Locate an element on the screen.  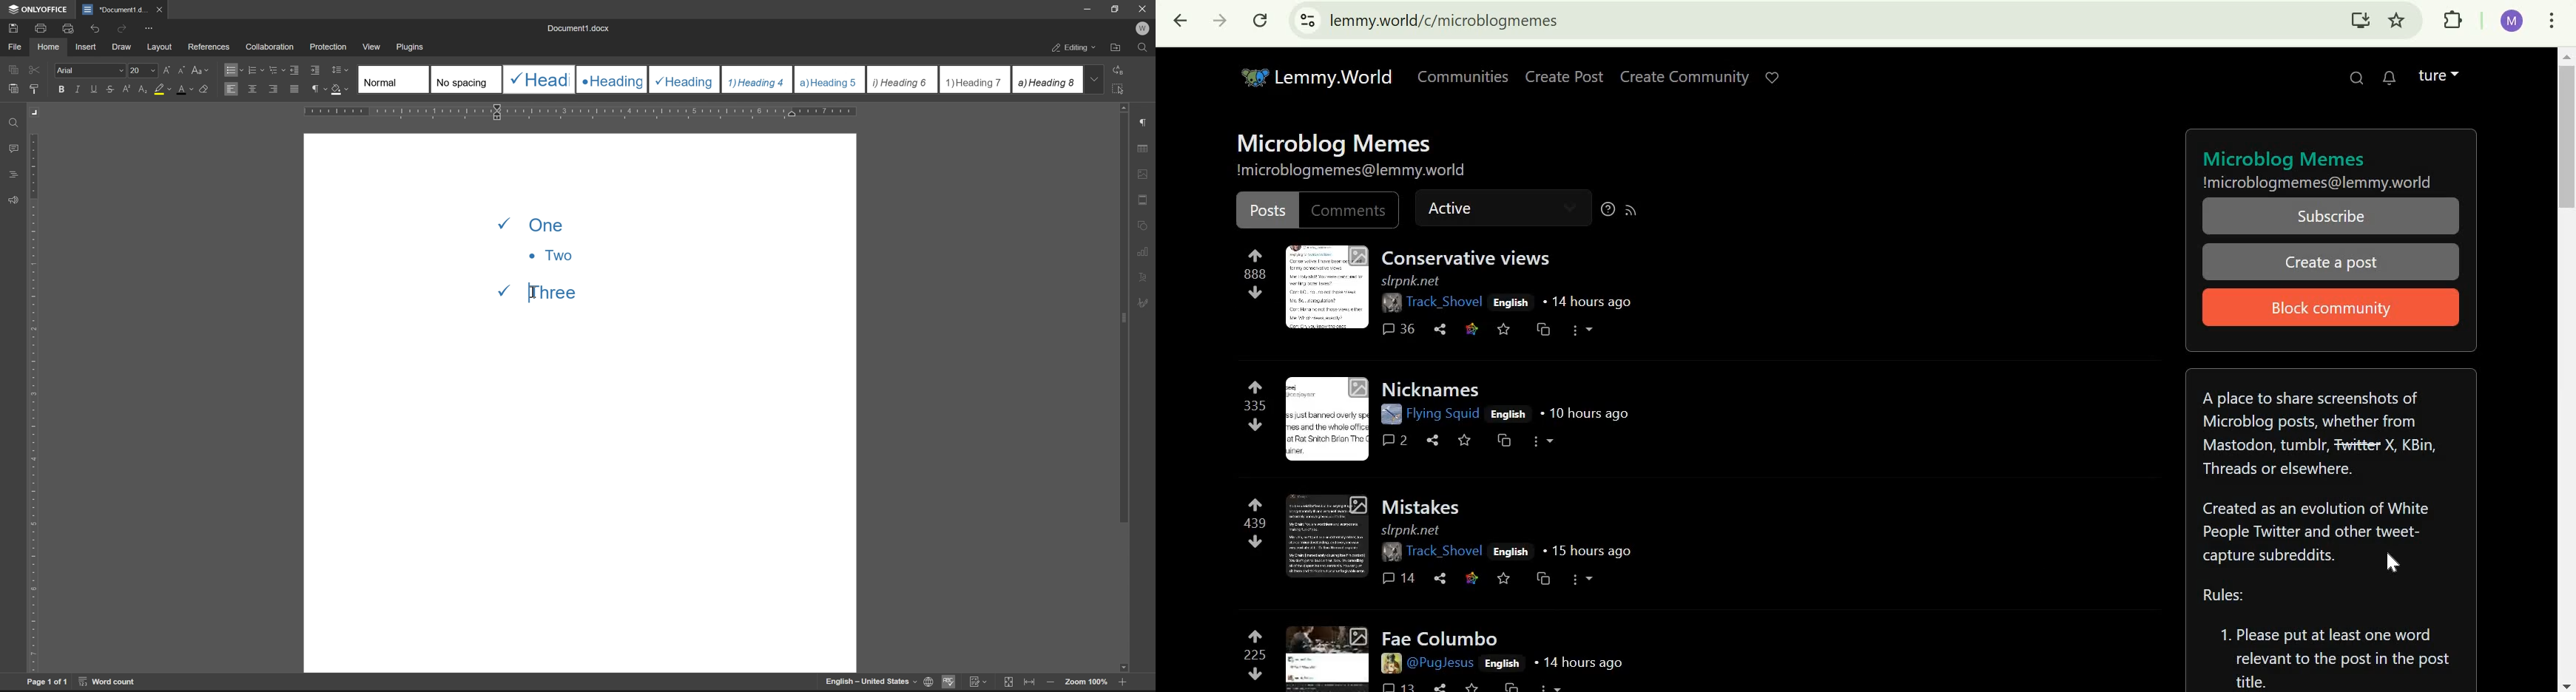
Create Community is located at coordinates (1705, 78).